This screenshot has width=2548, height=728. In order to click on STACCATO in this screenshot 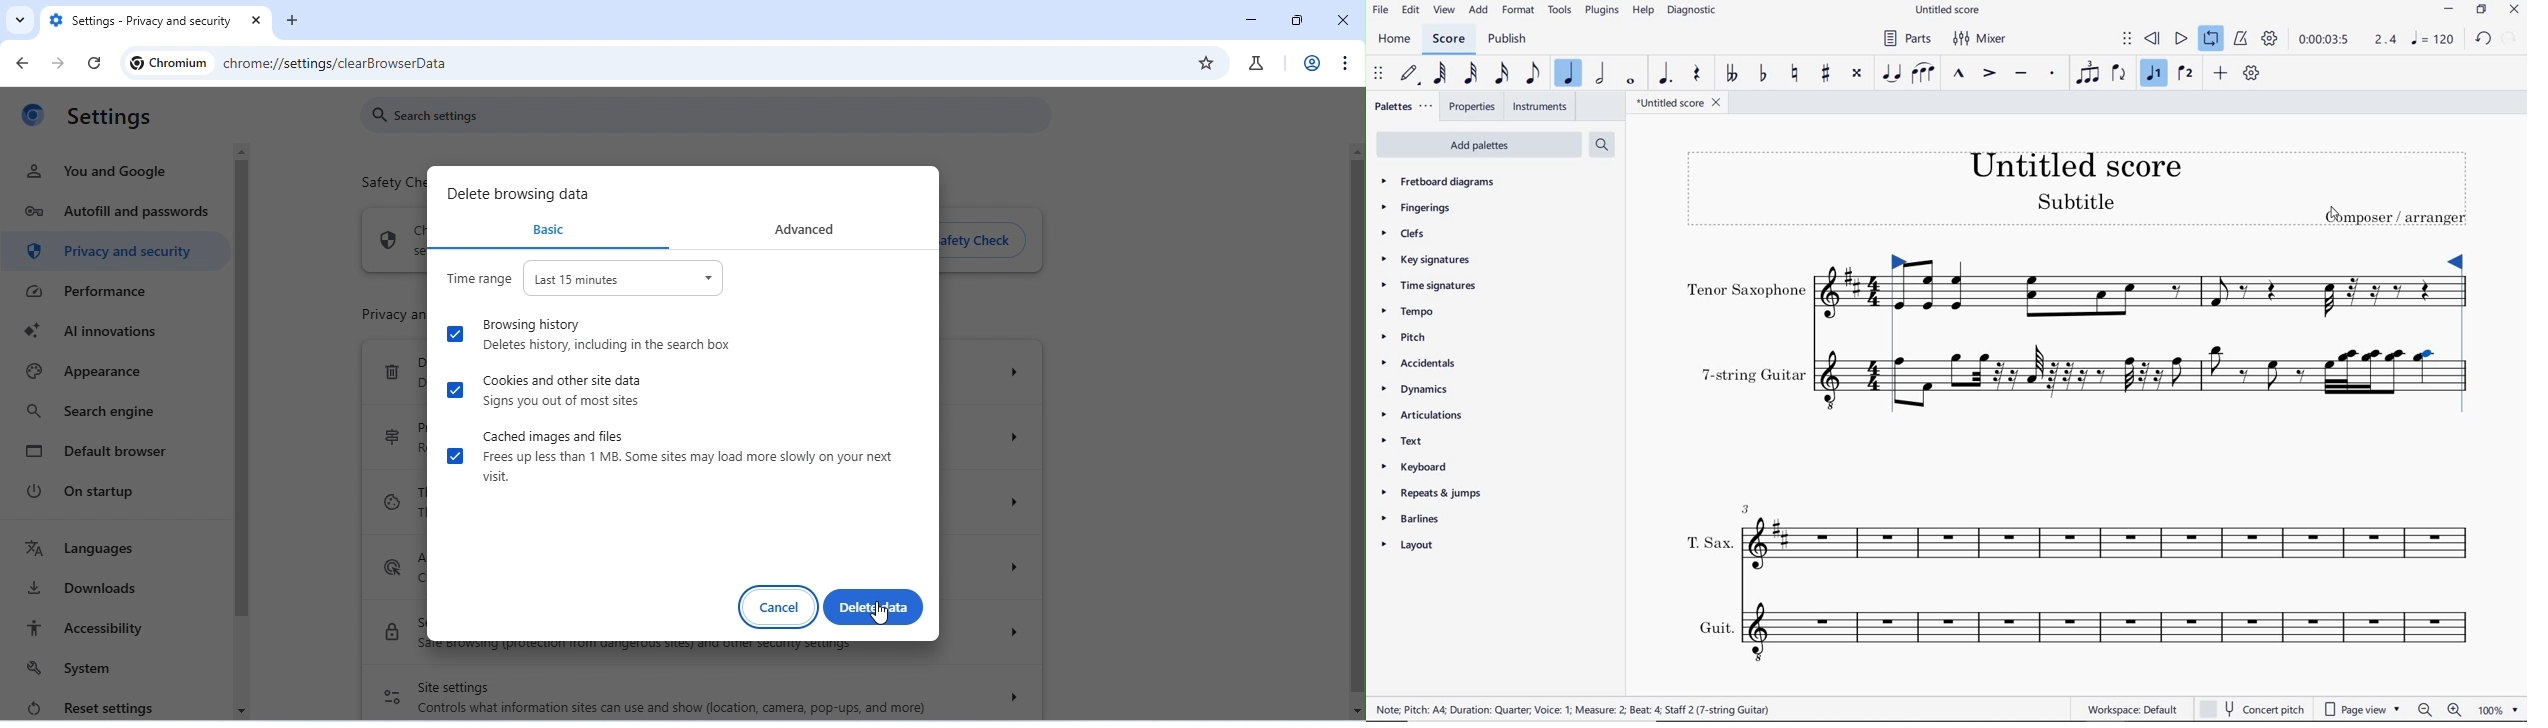, I will do `click(2052, 73)`.